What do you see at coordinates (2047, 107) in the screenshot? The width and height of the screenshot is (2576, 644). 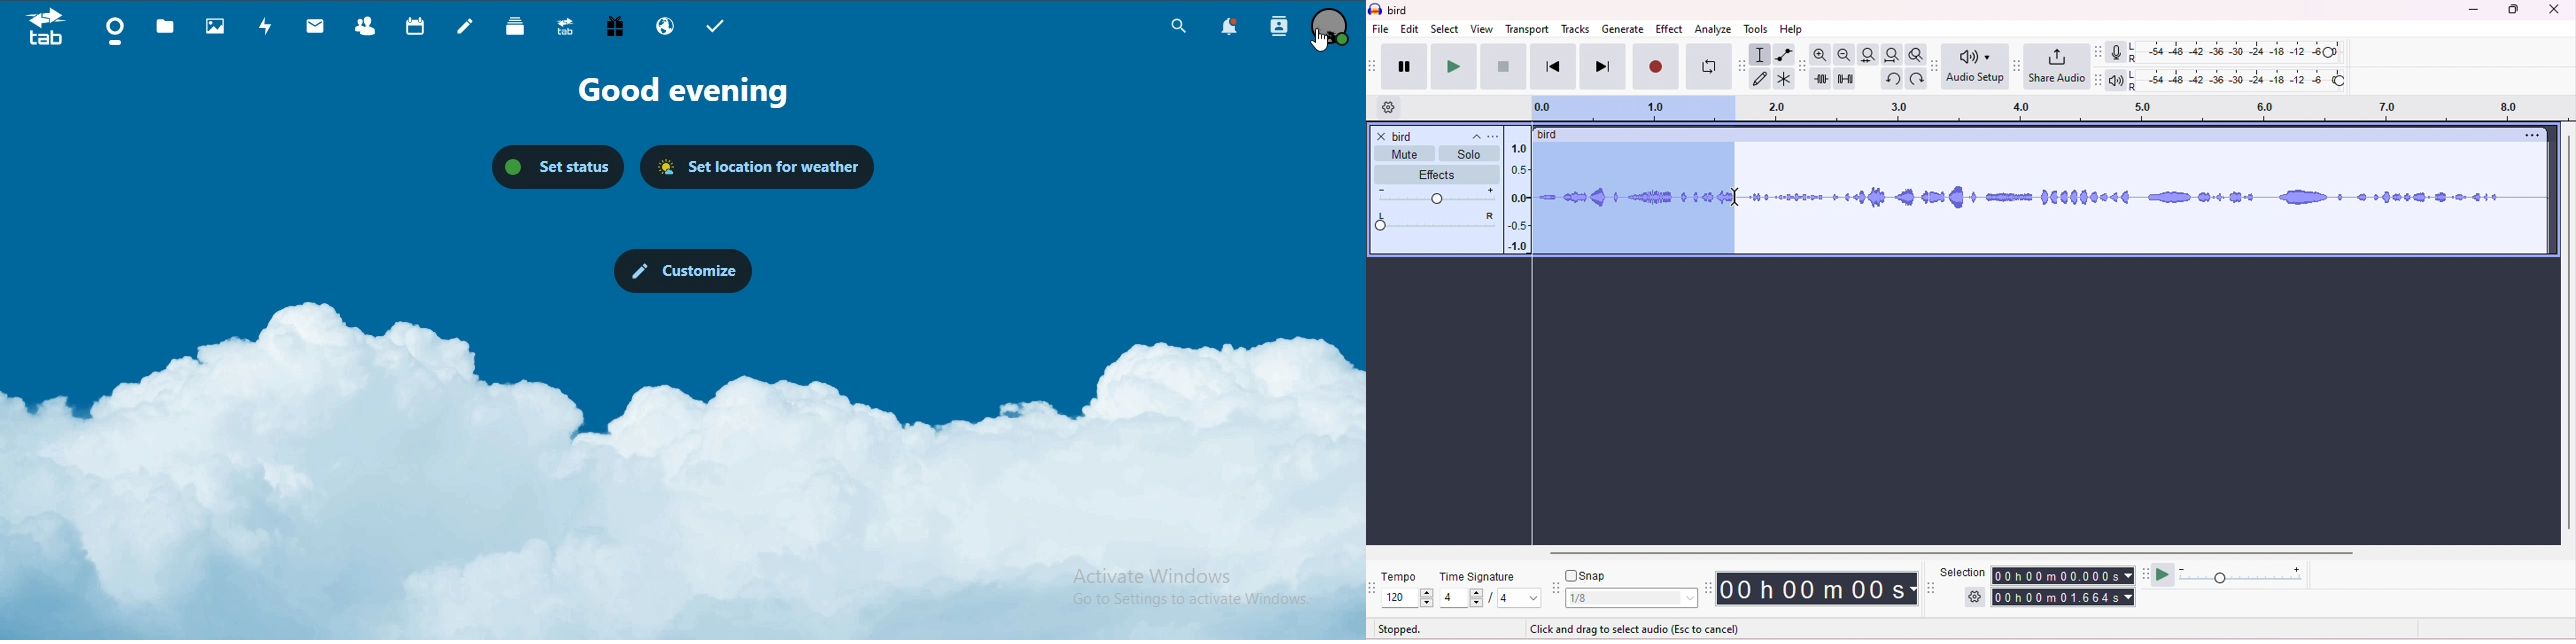 I see `timeline` at bounding box center [2047, 107].